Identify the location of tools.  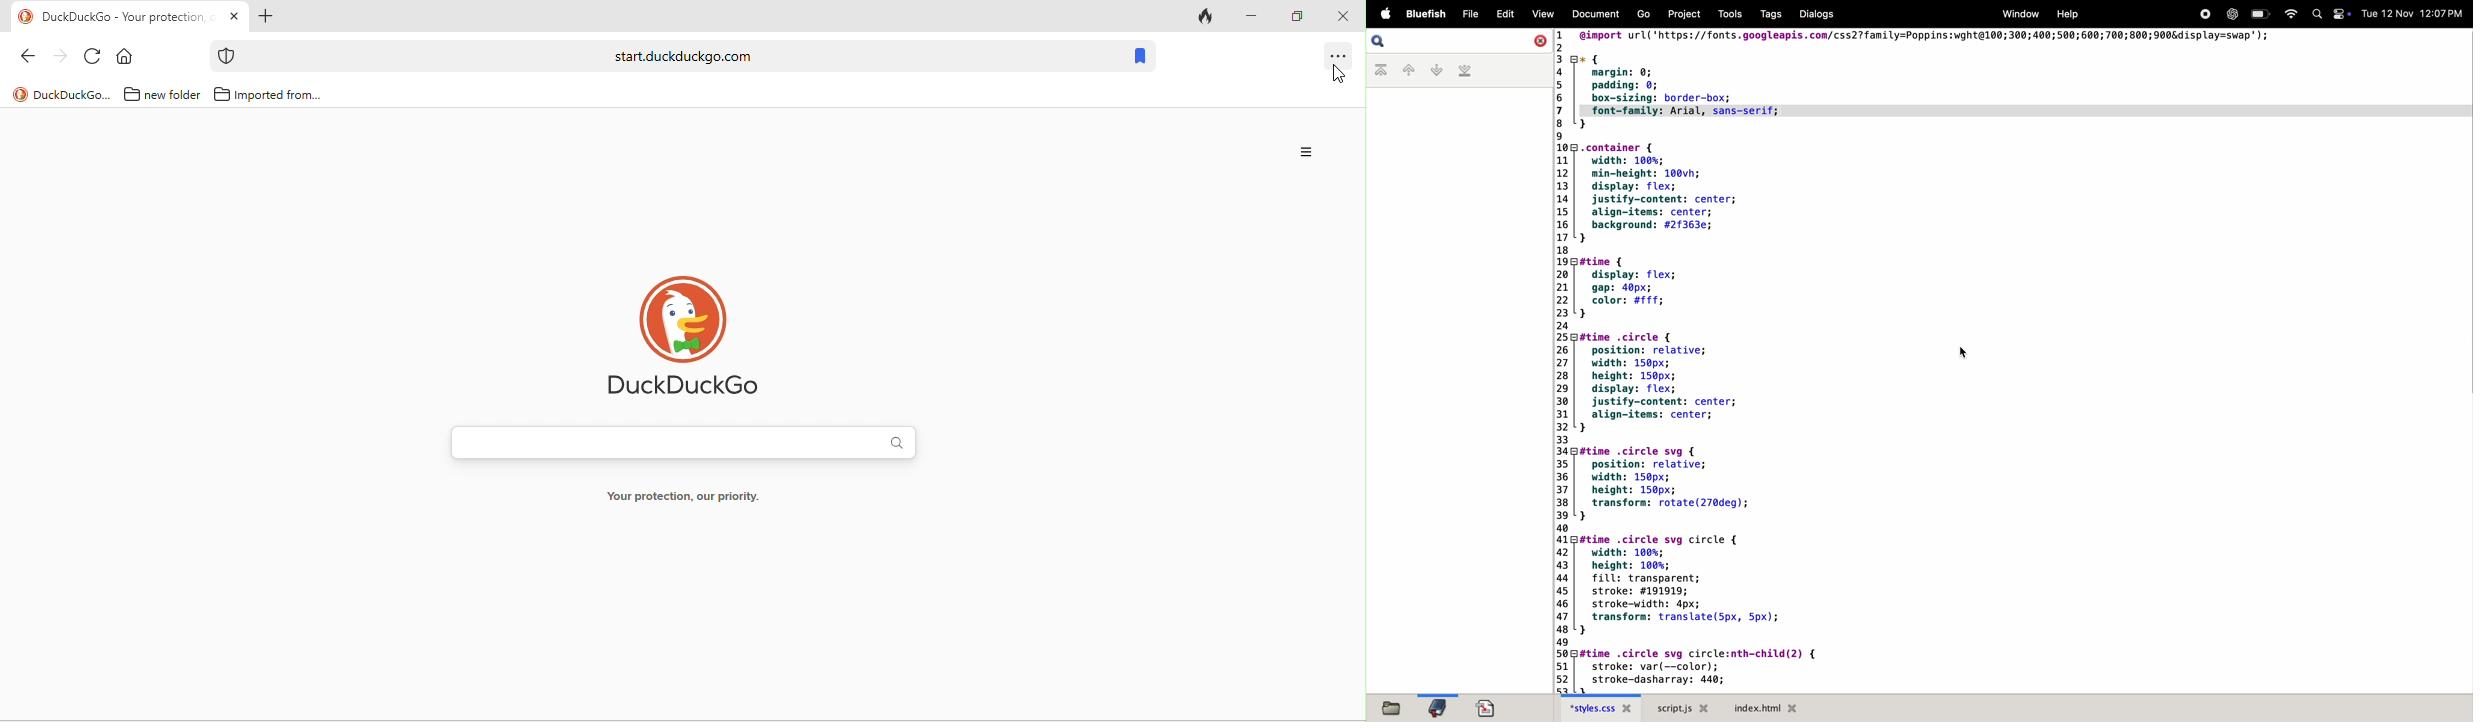
(1726, 14).